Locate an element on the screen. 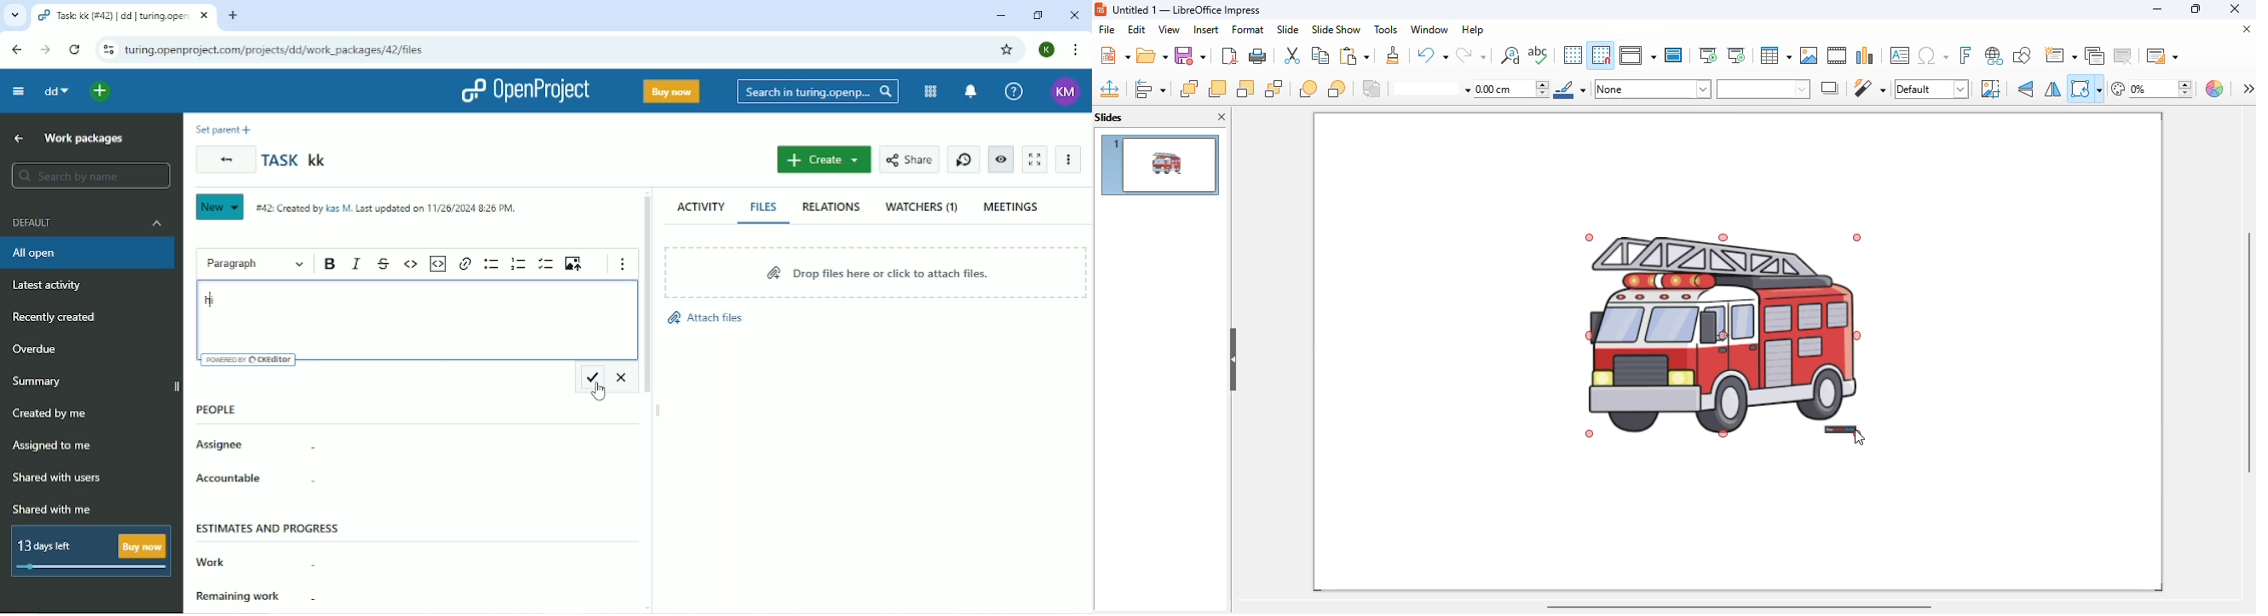  Create is located at coordinates (825, 160).